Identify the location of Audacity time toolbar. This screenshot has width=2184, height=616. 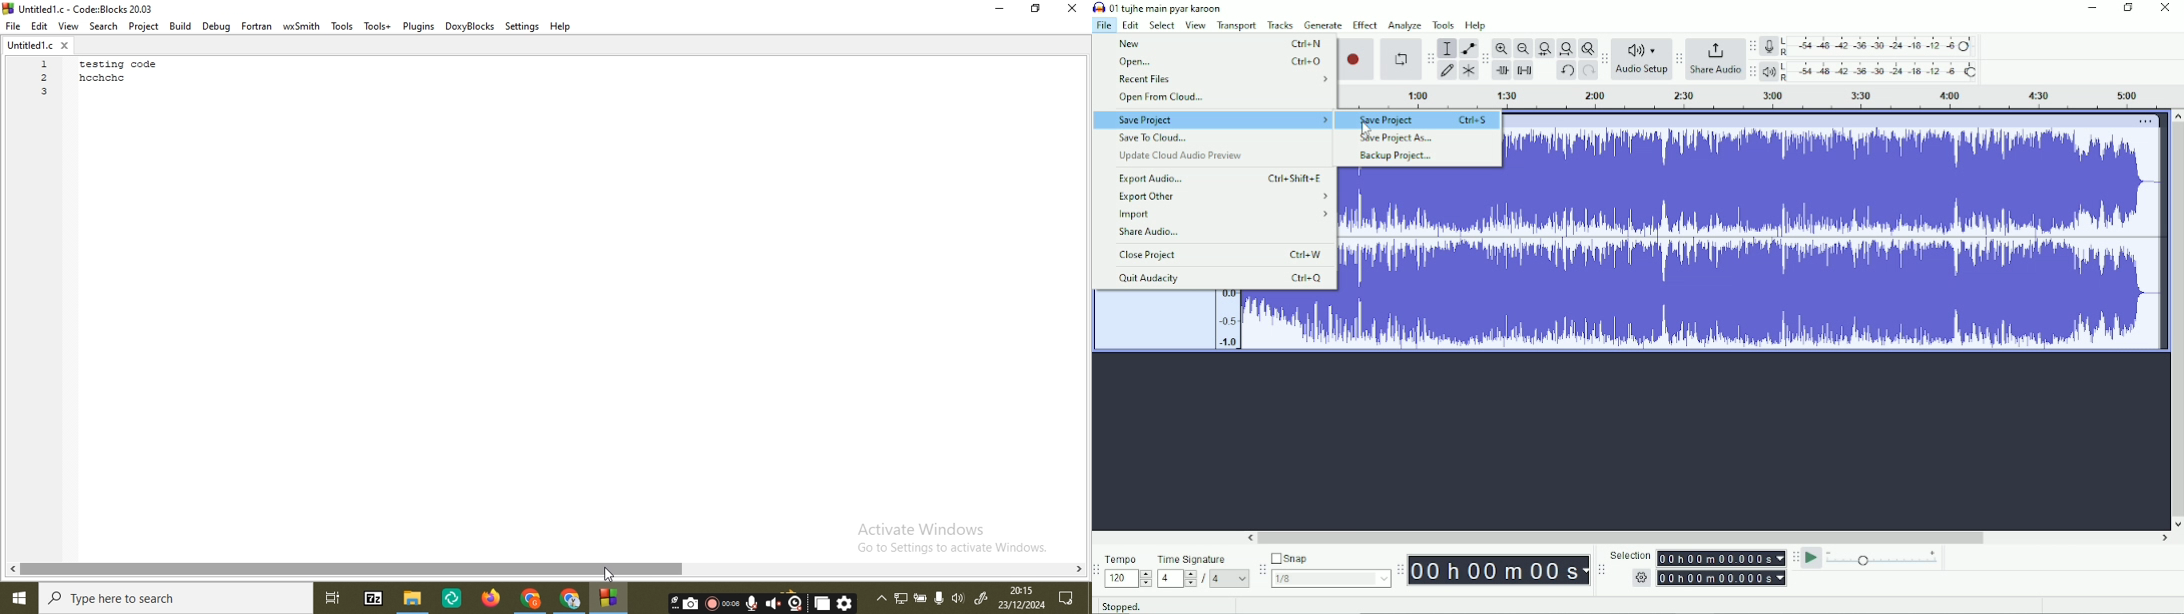
(1400, 569).